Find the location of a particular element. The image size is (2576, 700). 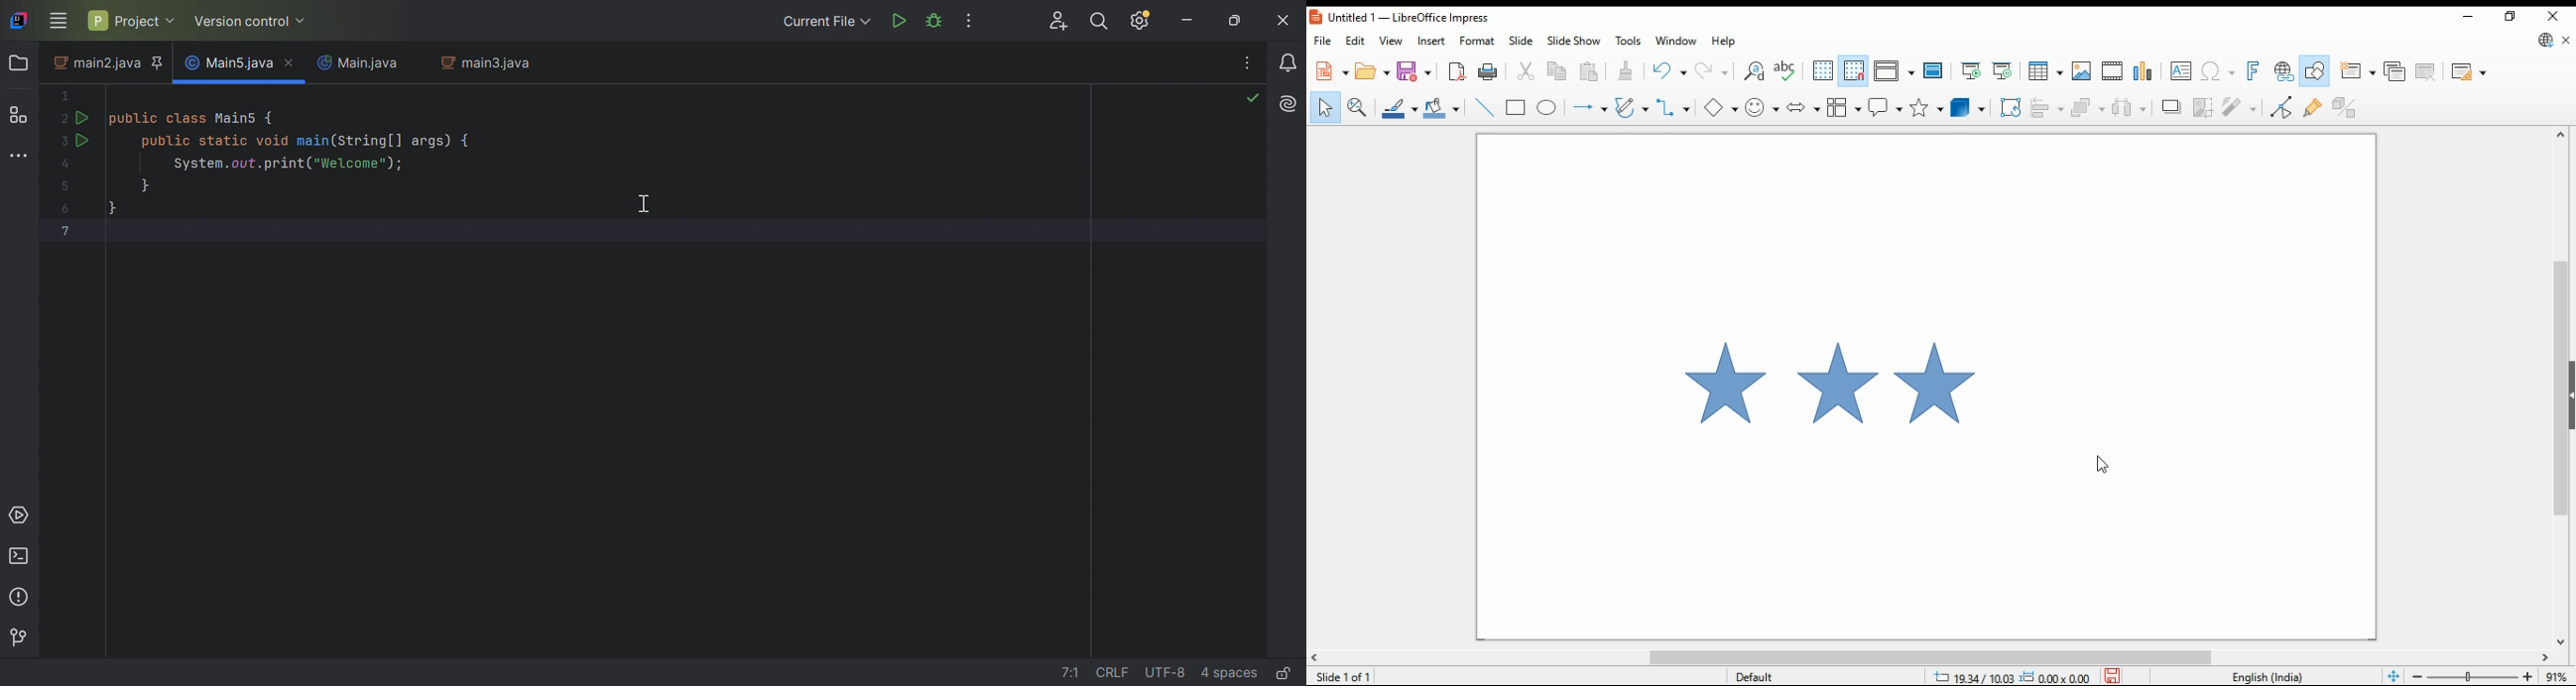

tools is located at coordinates (1627, 40).